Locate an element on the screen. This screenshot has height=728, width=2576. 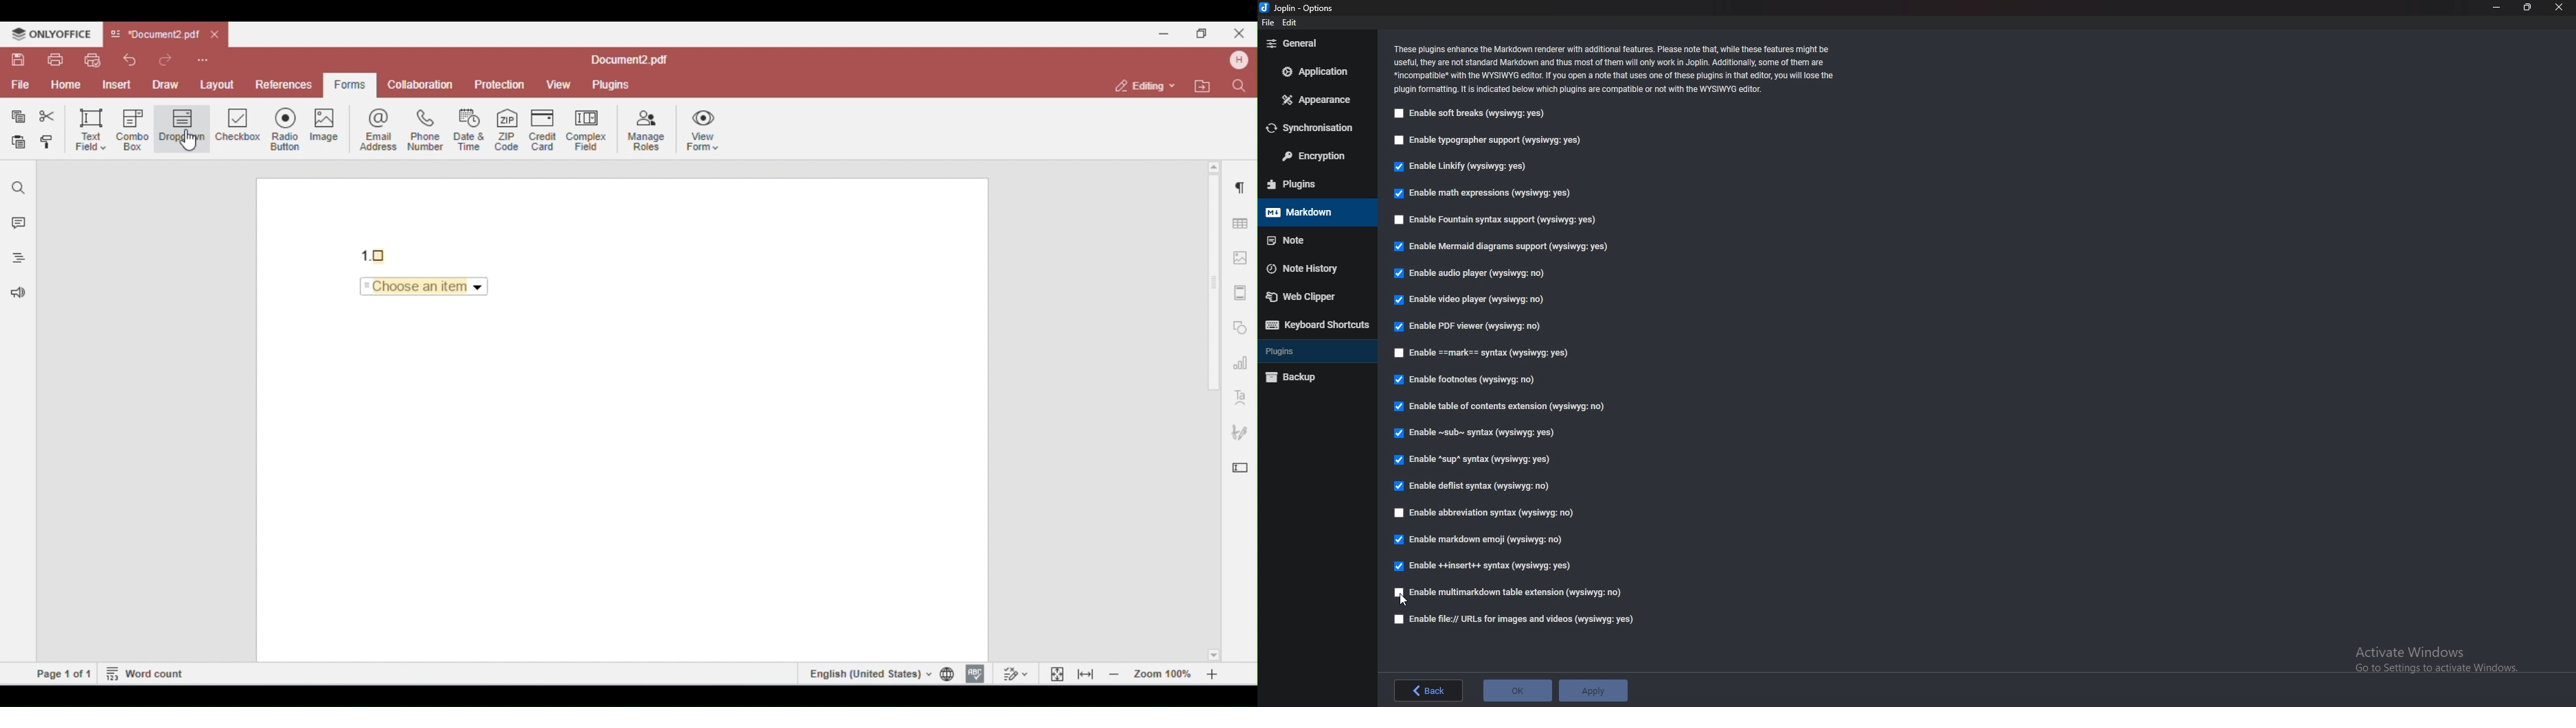
mark down is located at coordinates (1311, 211).